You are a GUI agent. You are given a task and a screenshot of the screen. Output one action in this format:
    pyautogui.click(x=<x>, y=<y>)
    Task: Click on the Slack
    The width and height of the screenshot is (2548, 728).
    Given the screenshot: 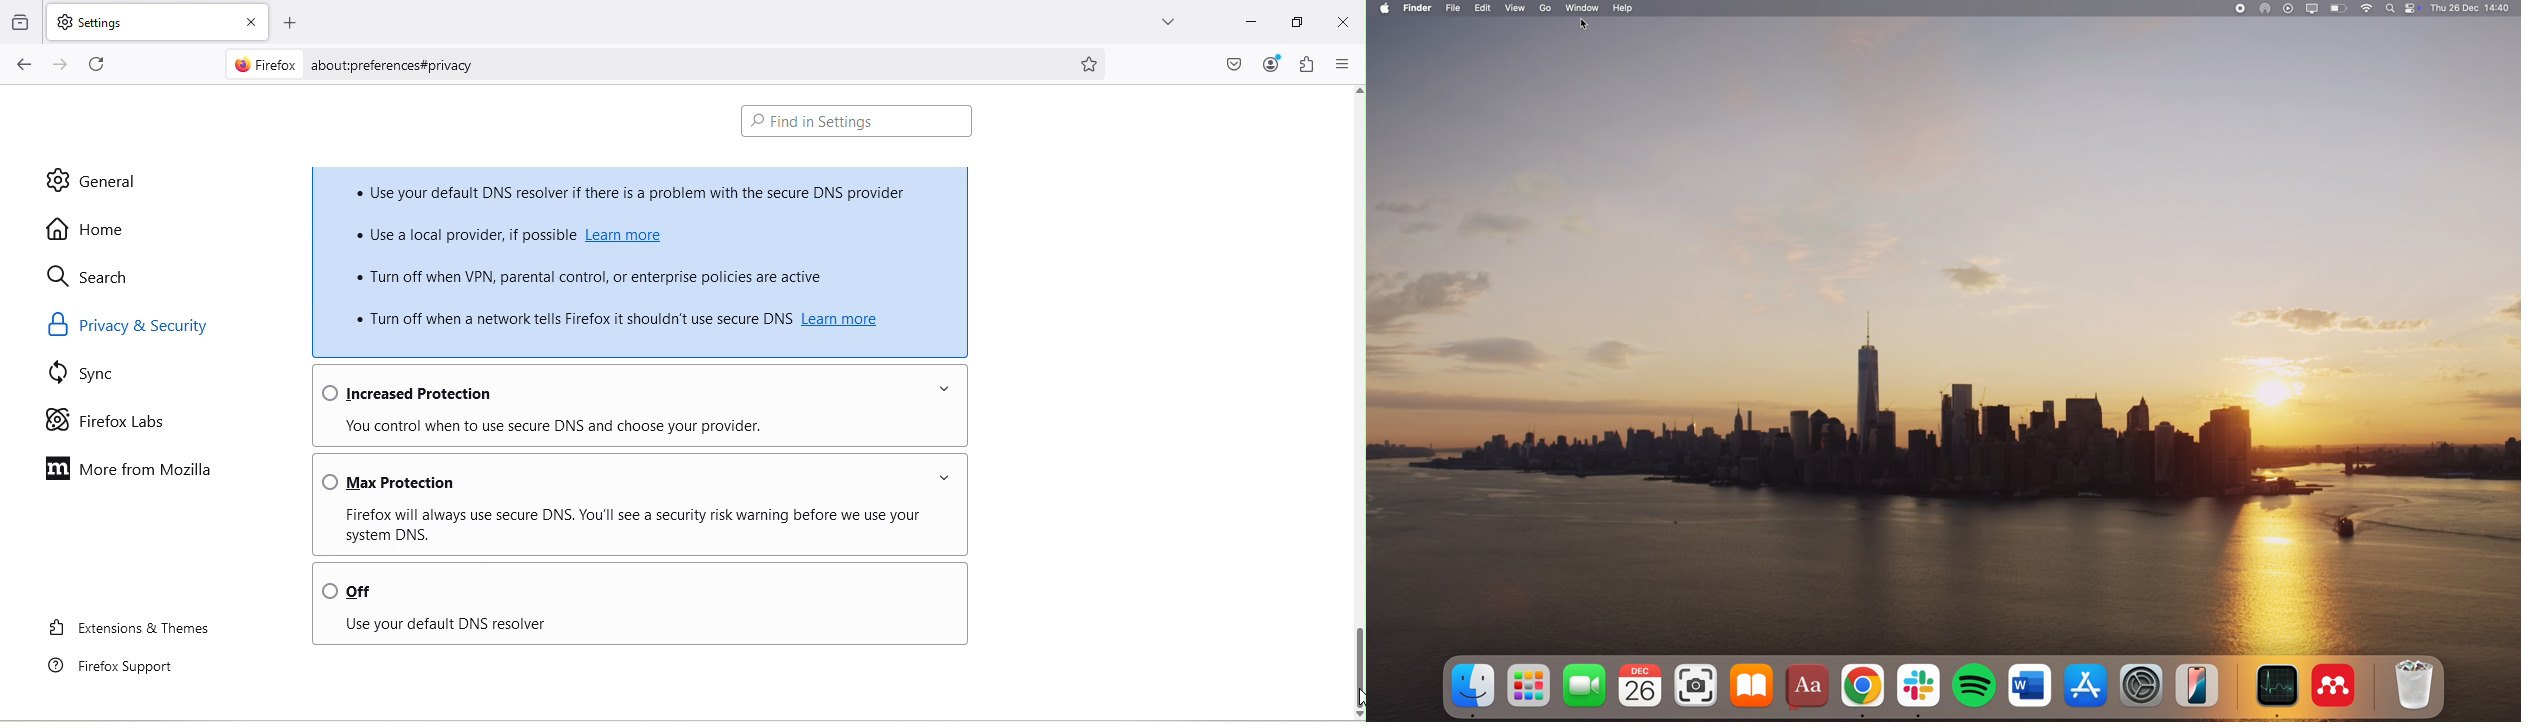 What is the action you would take?
    pyautogui.click(x=1919, y=689)
    